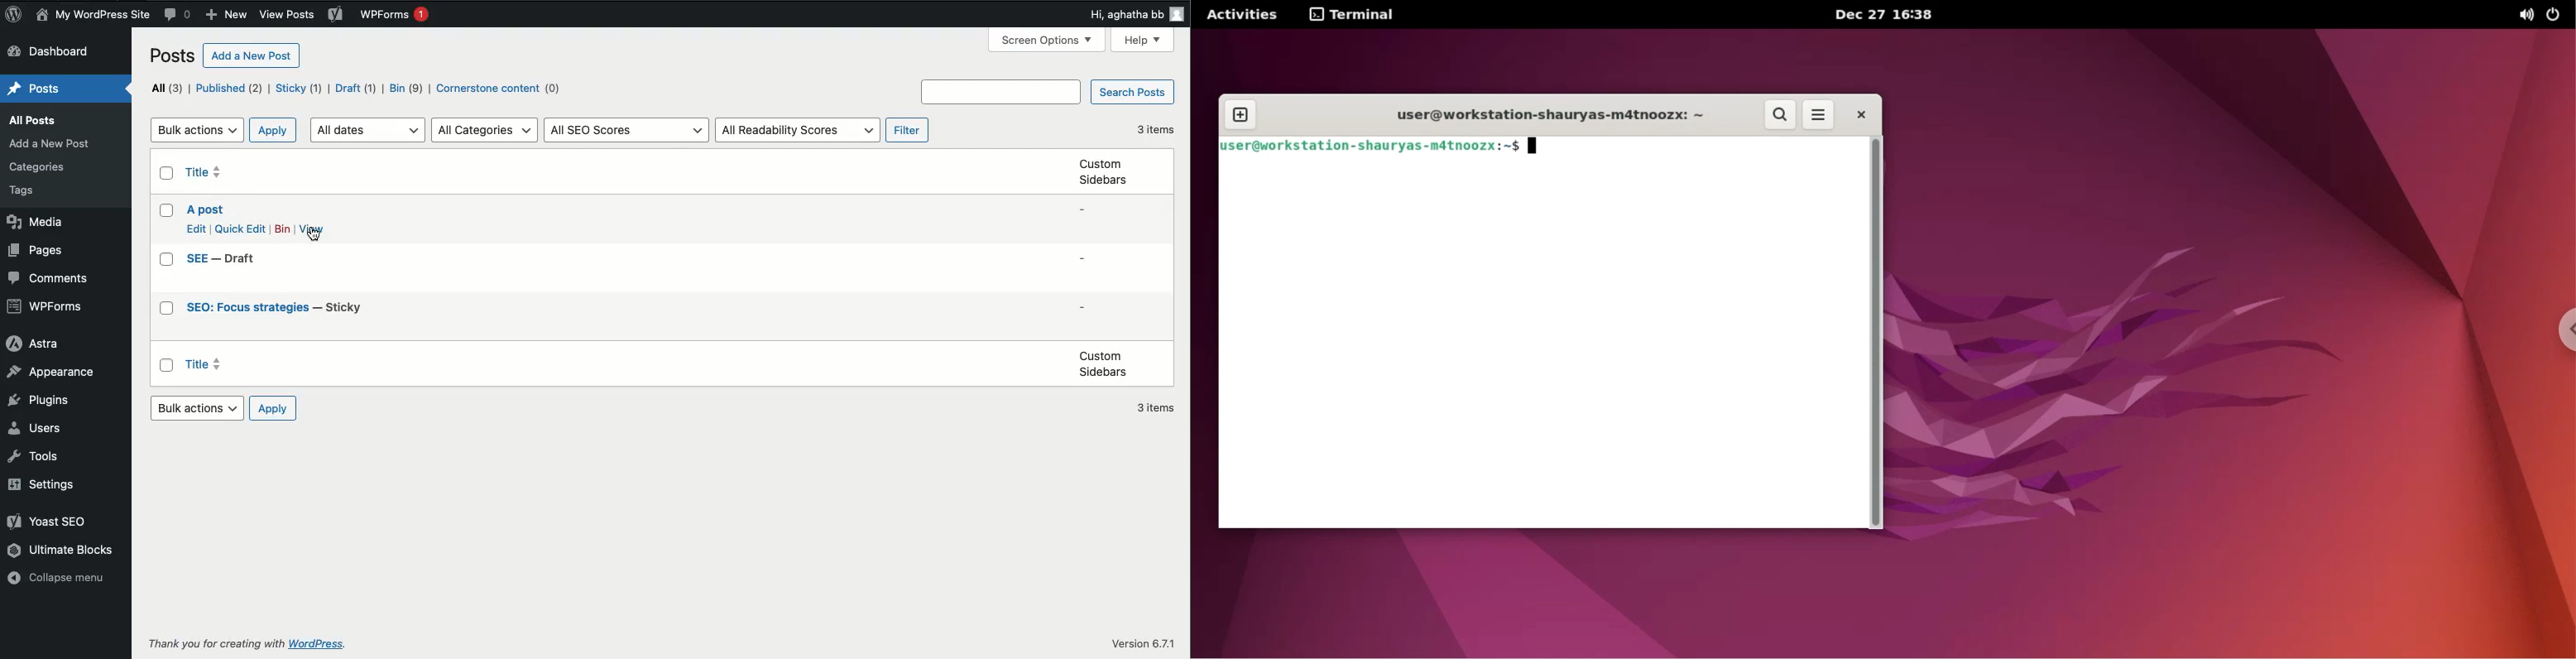 This screenshot has height=672, width=2576. I want to click on Hi user, so click(1137, 14).